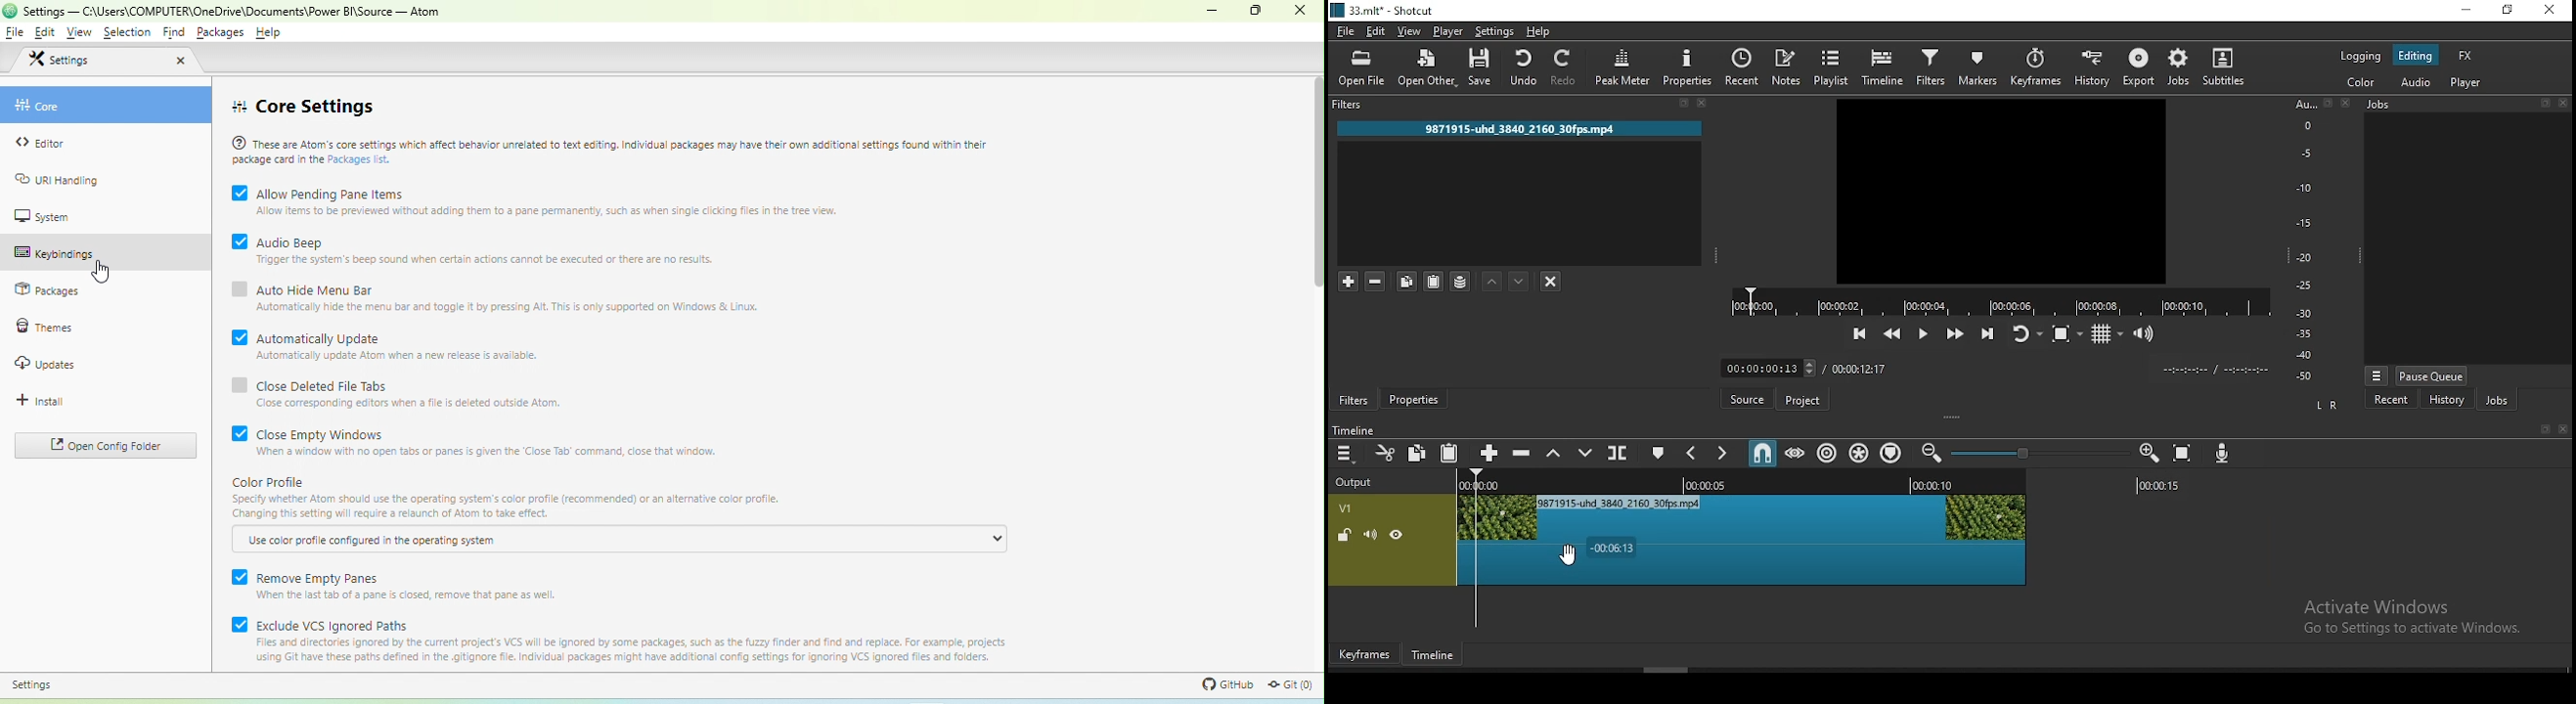 The width and height of the screenshot is (2576, 728). What do you see at coordinates (2111, 334) in the screenshot?
I see `toggle grid display on player` at bounding box center [2111, 334].